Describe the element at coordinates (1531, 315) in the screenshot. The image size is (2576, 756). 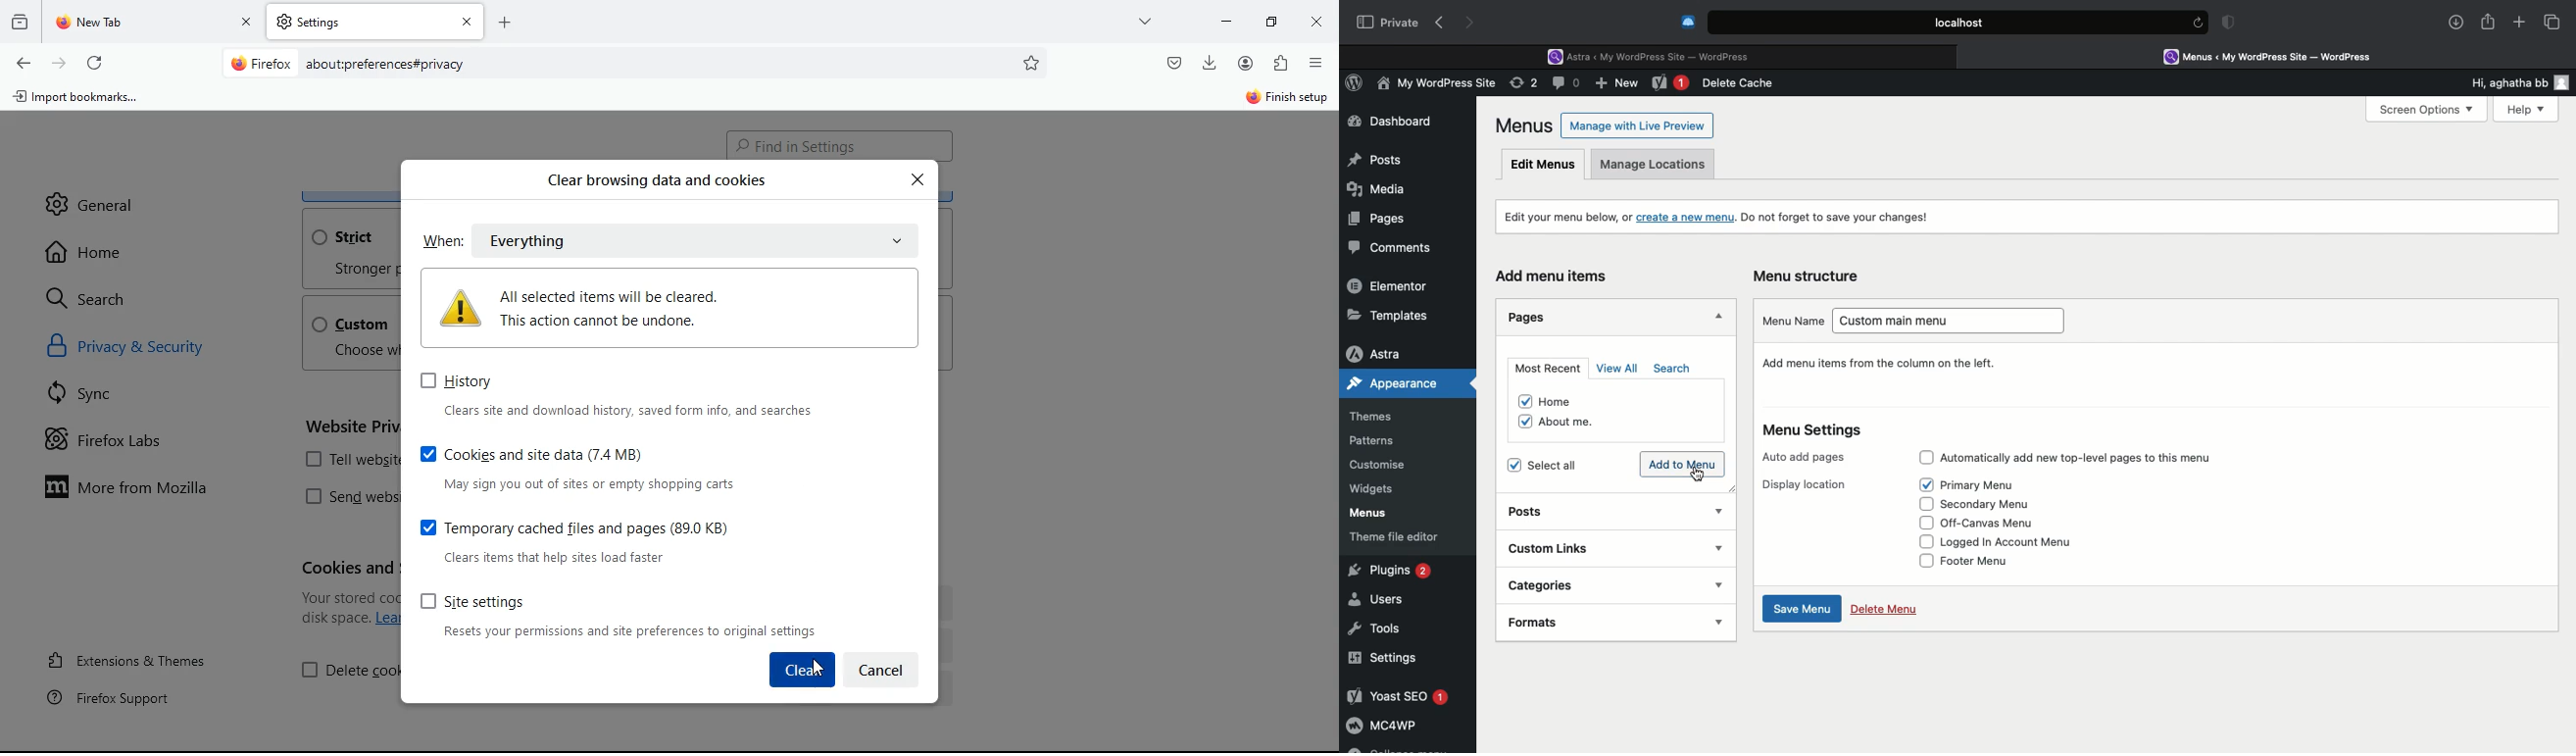
I see `Pages` at that location.